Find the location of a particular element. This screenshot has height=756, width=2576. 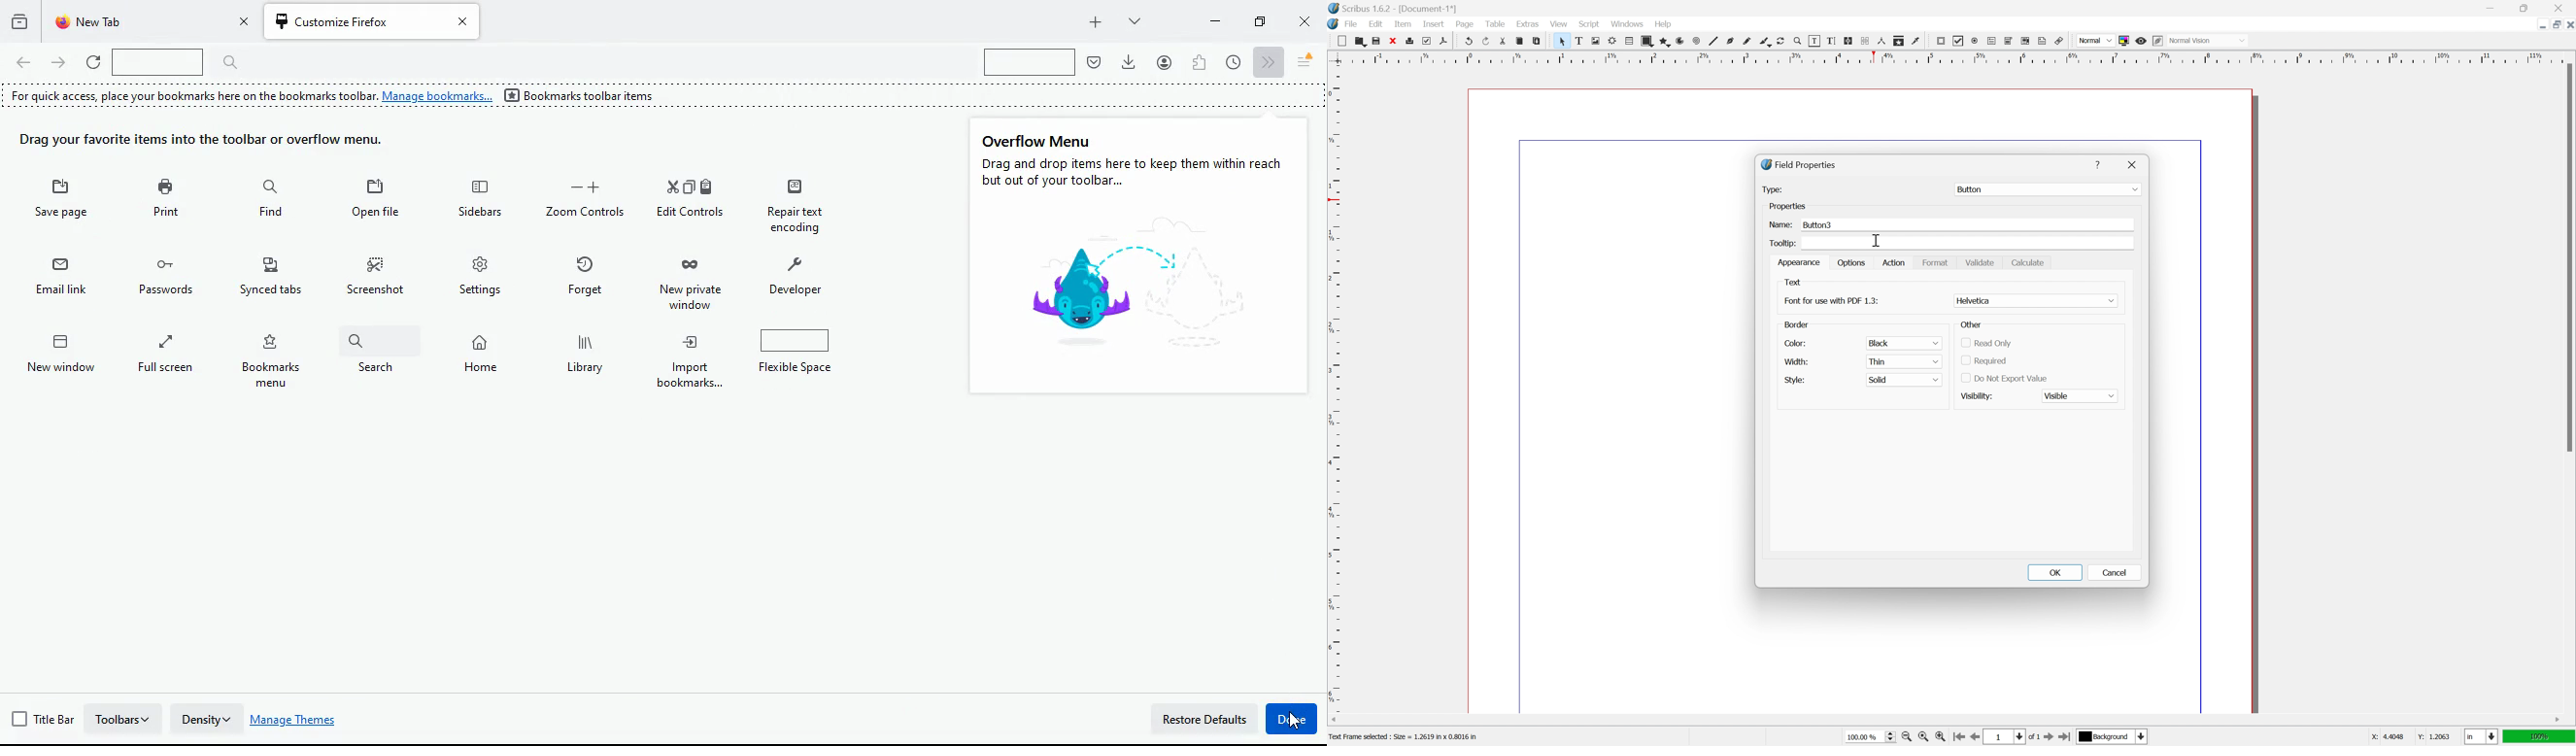

preflight verifier is located at coordinates (1426, 41).